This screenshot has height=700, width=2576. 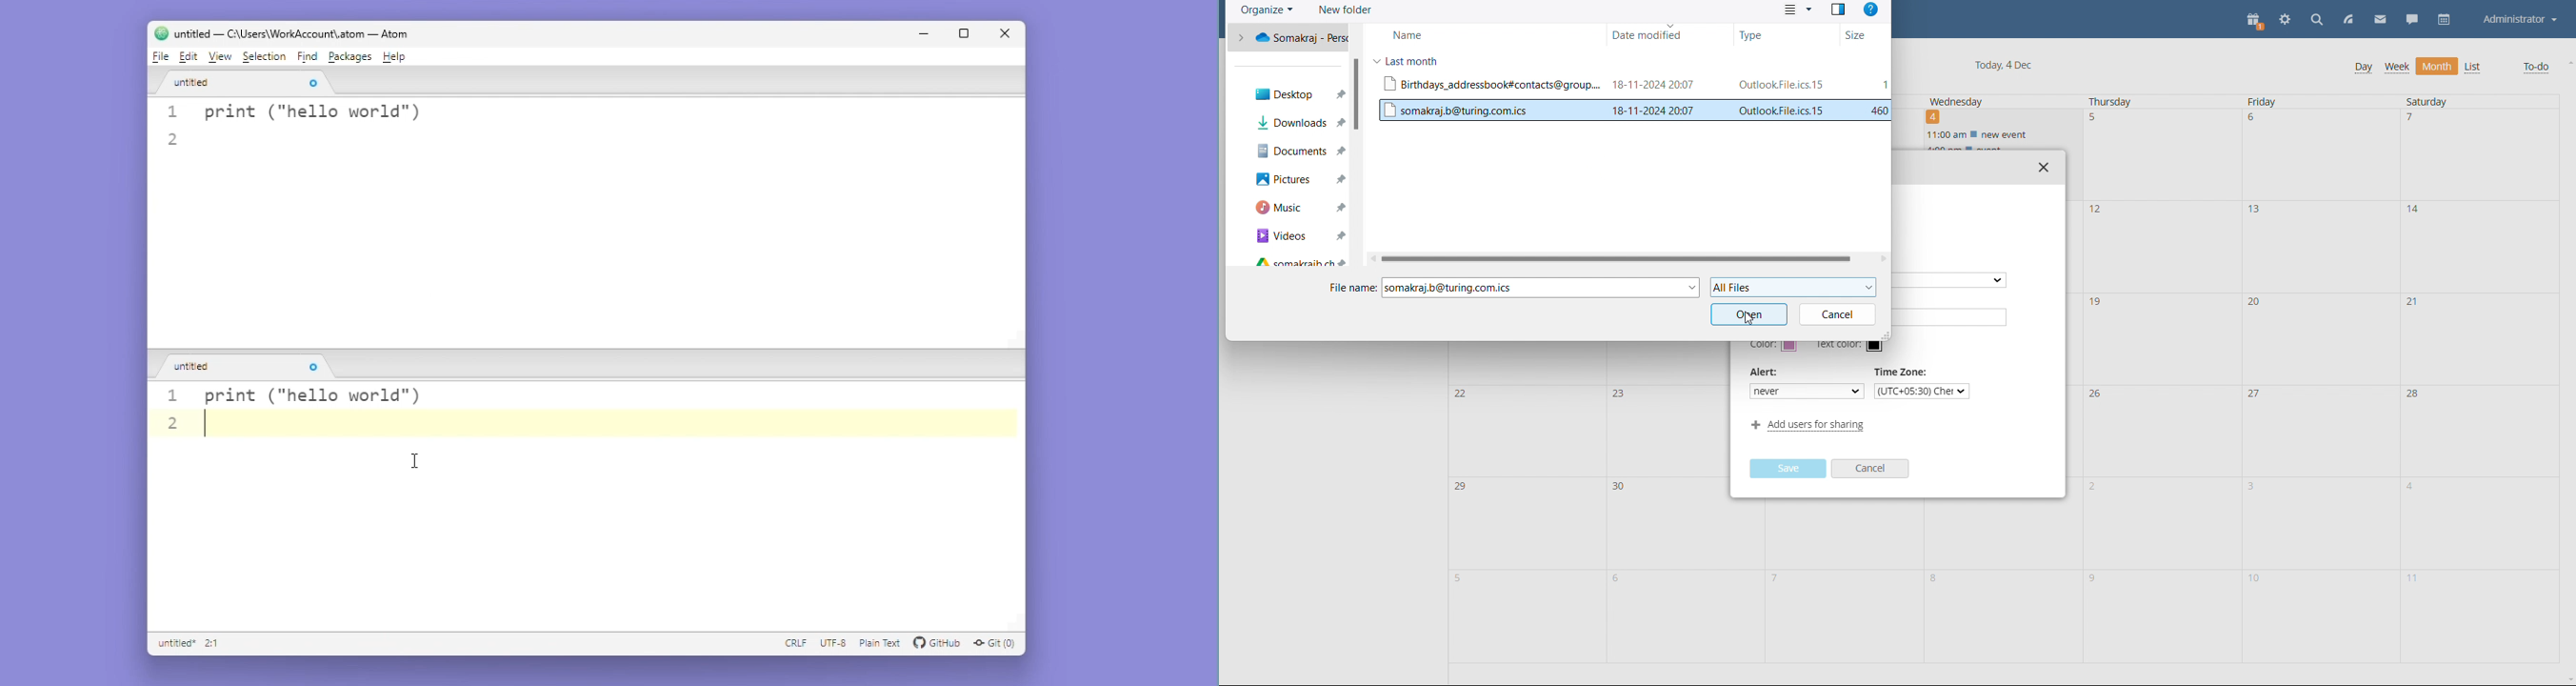 What do you see at coordinates (938, 644) in the screenshot?
I see `github` at bounding box center [938, 644].